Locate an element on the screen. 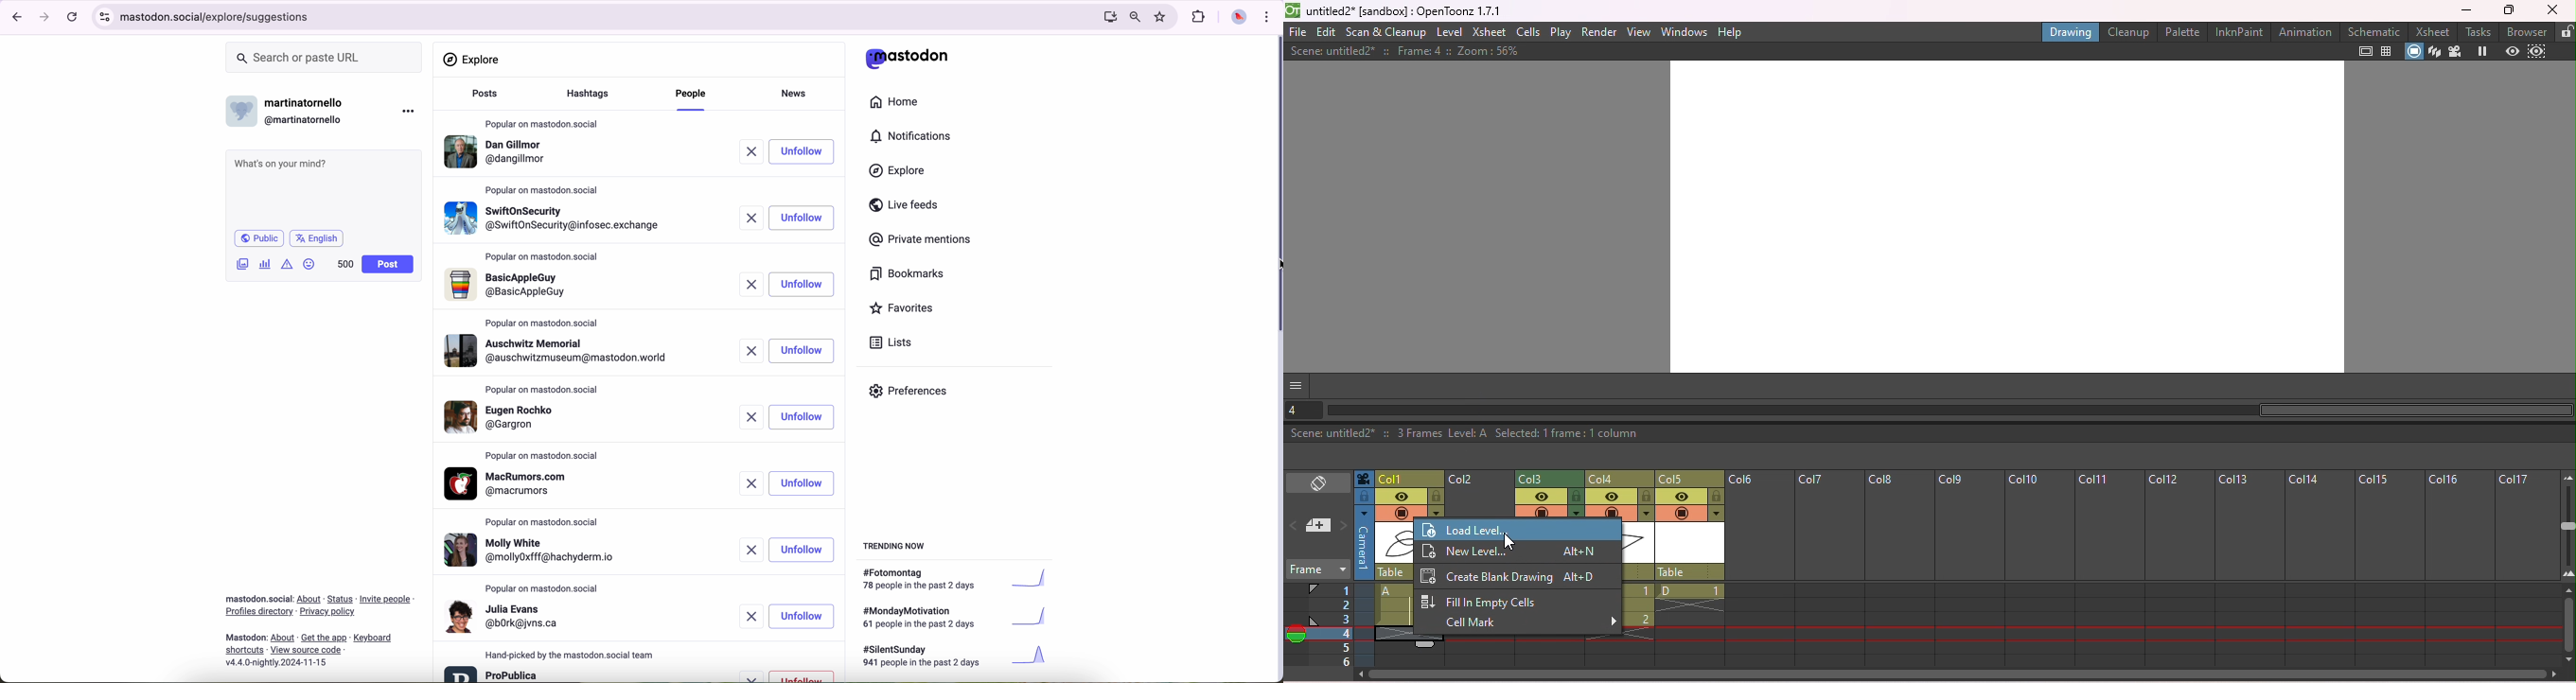  Camera view is located at coordinates (2455, 52).